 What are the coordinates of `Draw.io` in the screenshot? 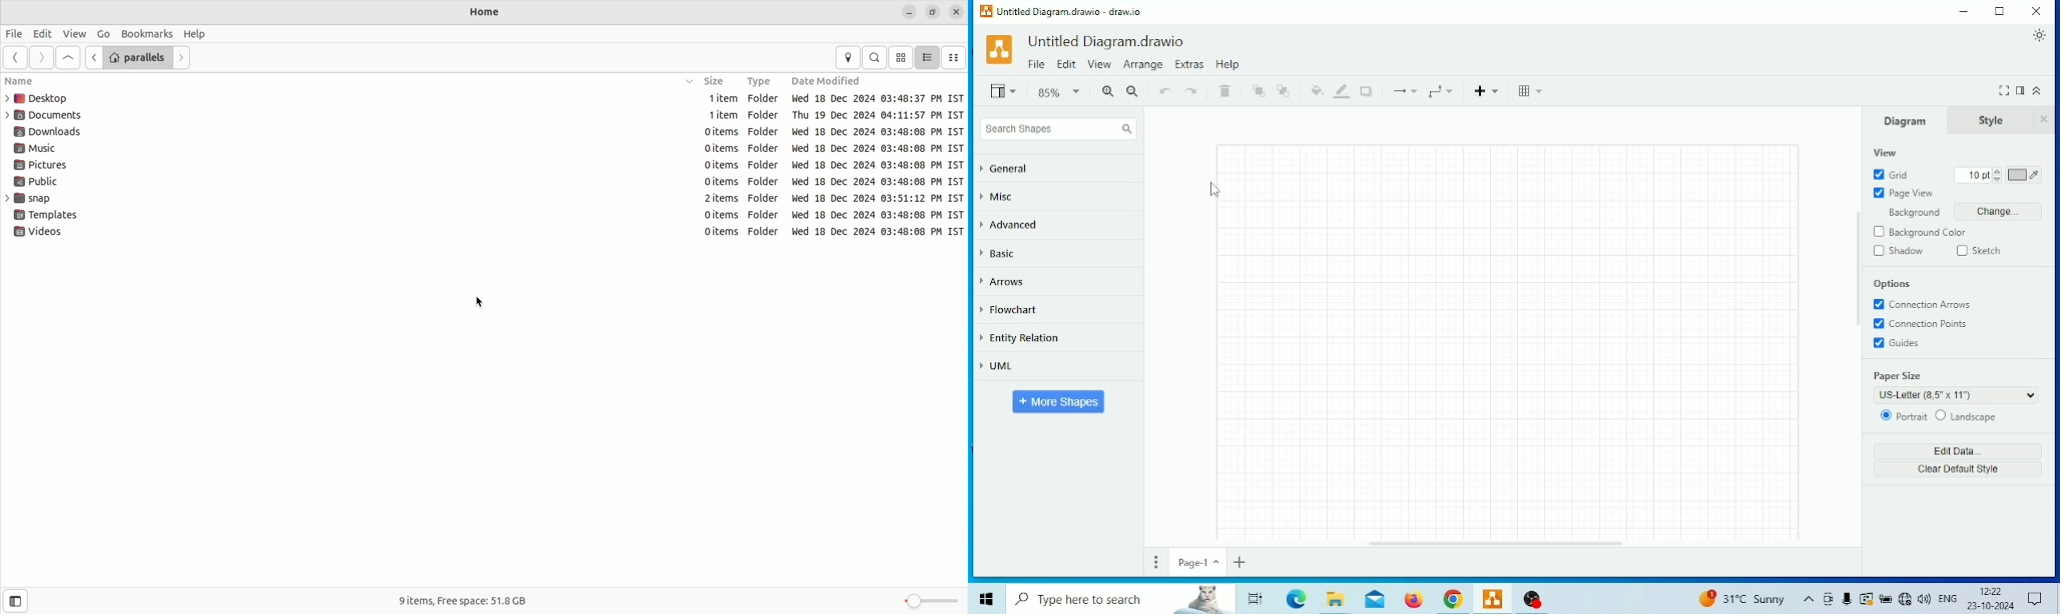 It's located at (1493, 598).